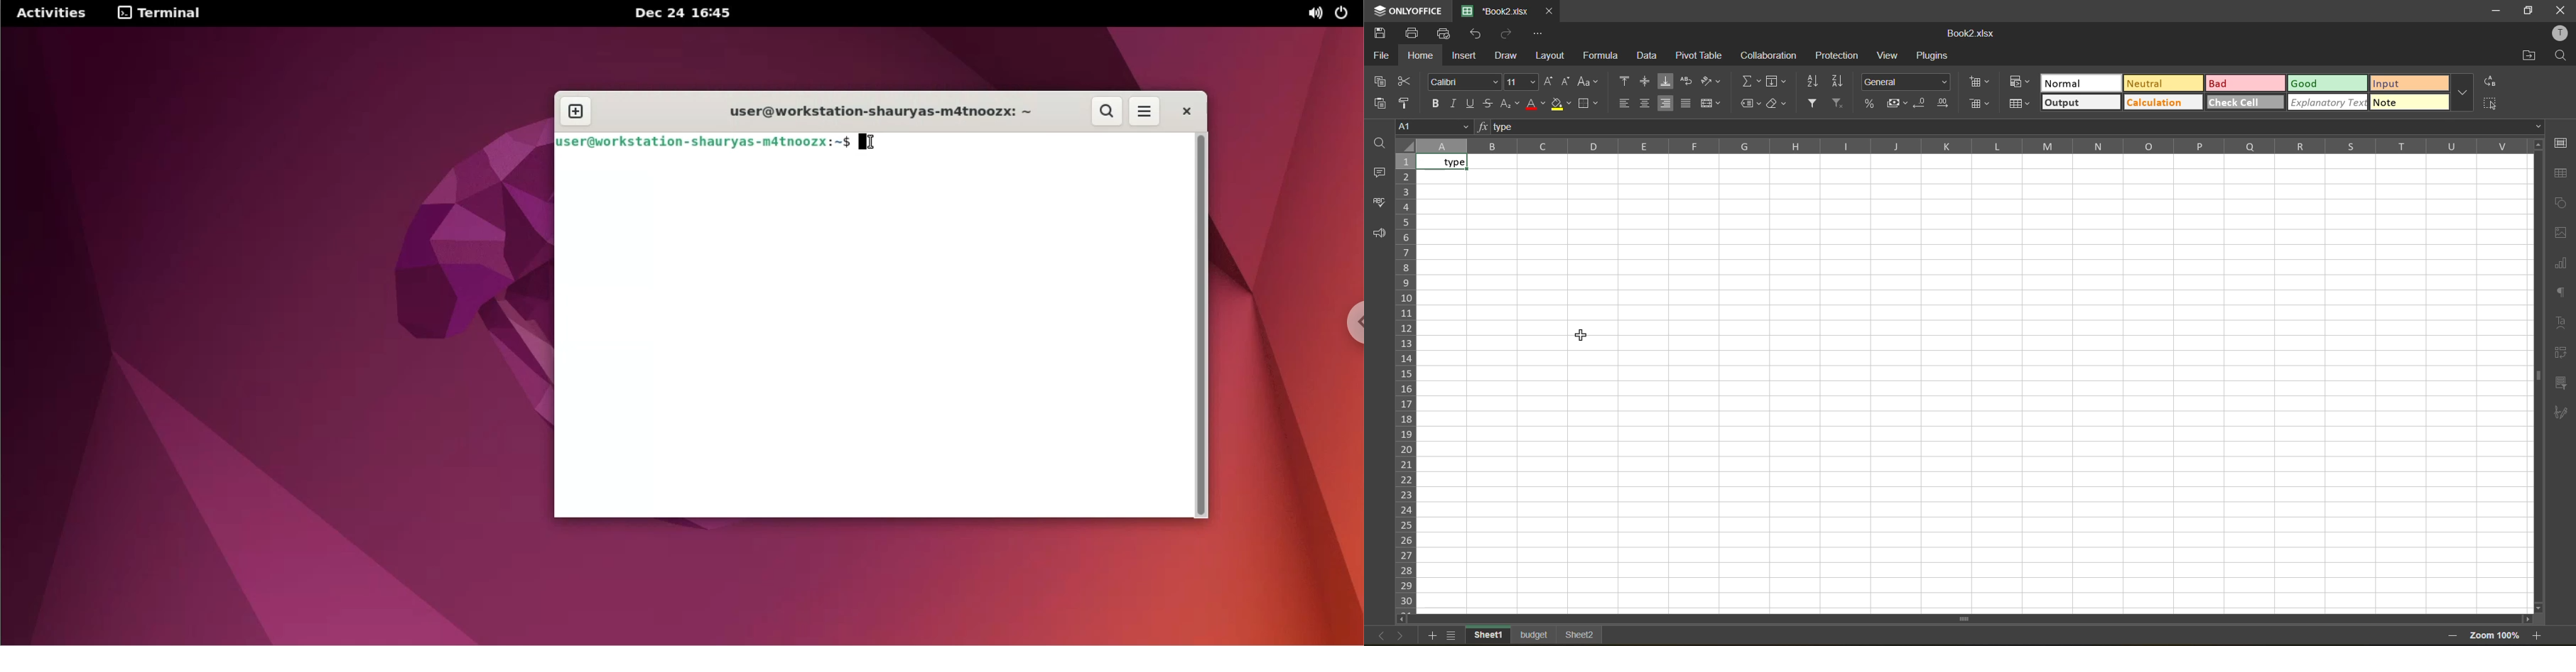  What do you see at coordinates (1444, 34) in the screenshot?
I see `quick print` at bounding box center [1444, 34].